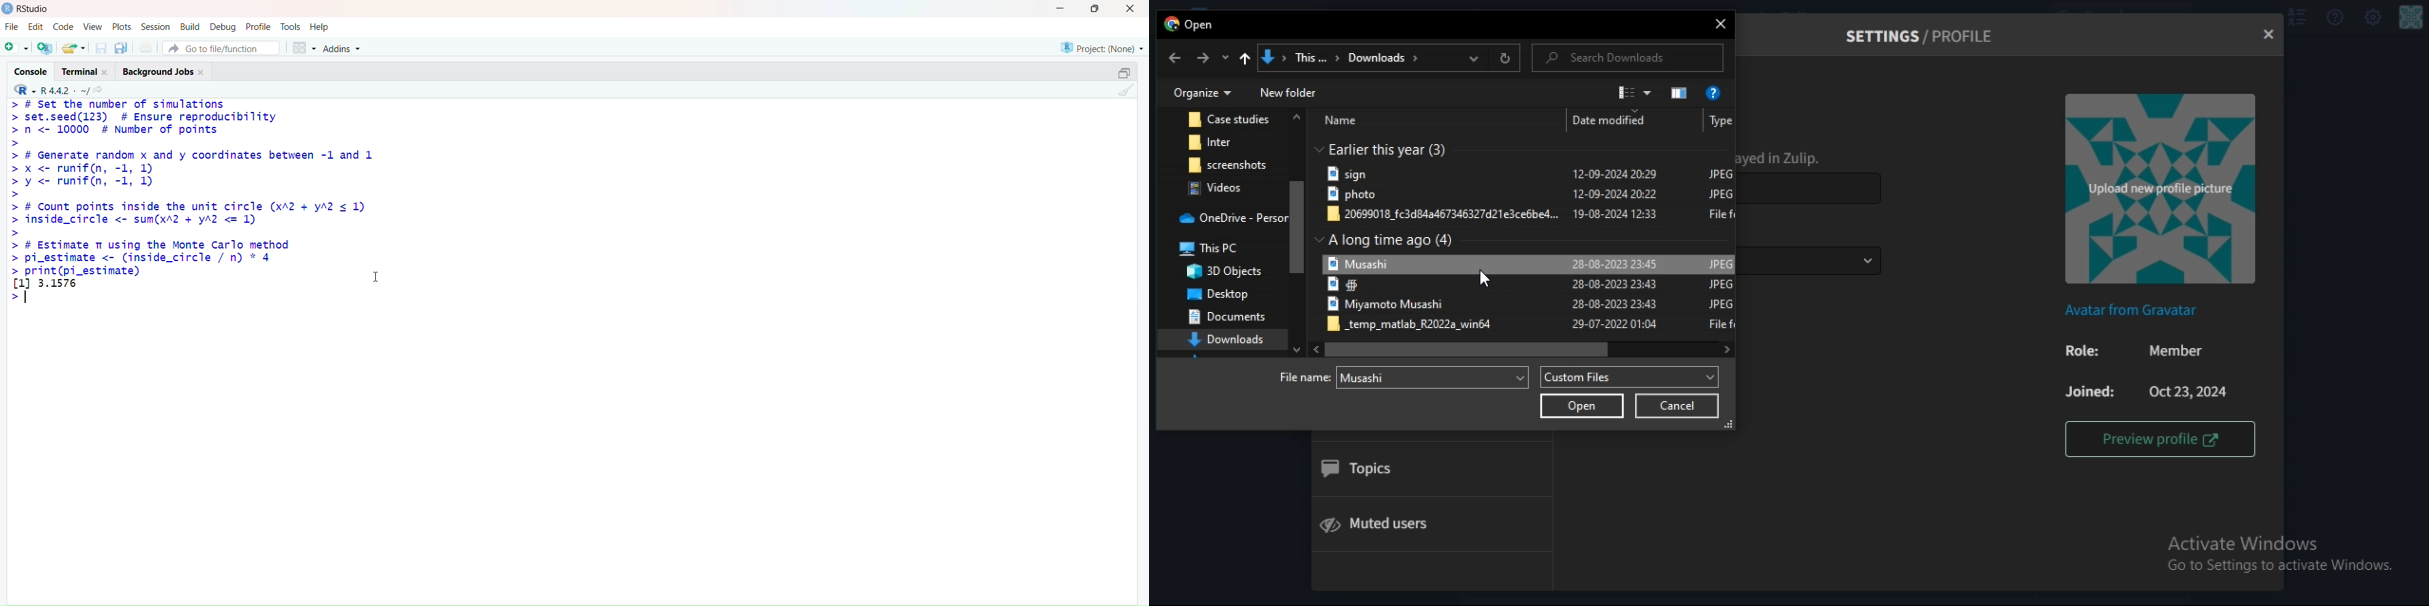 The width and height of the screenshot is (2436, 616). Describe the element at coordinates (122, 26) in the screenshot. I see `Plots` at that location.